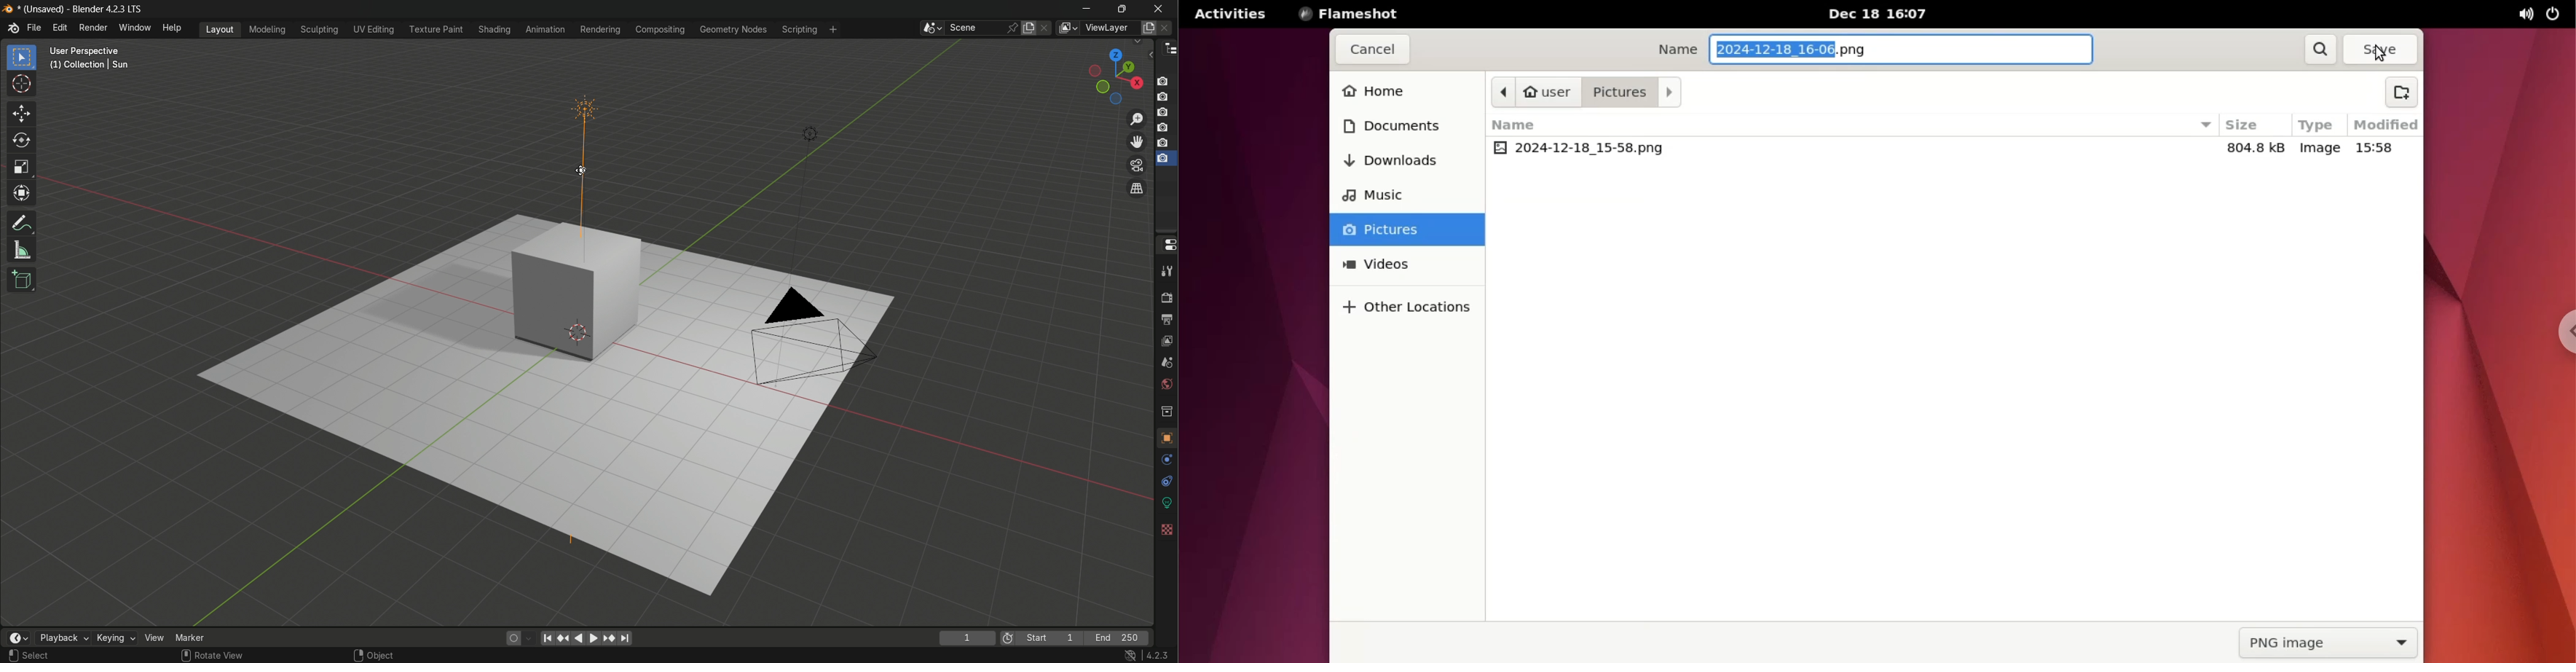 Image resolution: width=2576 pixels, height=672 pixels. Describe the element at coordinates (357, 655) in the screenshot. I see `right click` at that location.